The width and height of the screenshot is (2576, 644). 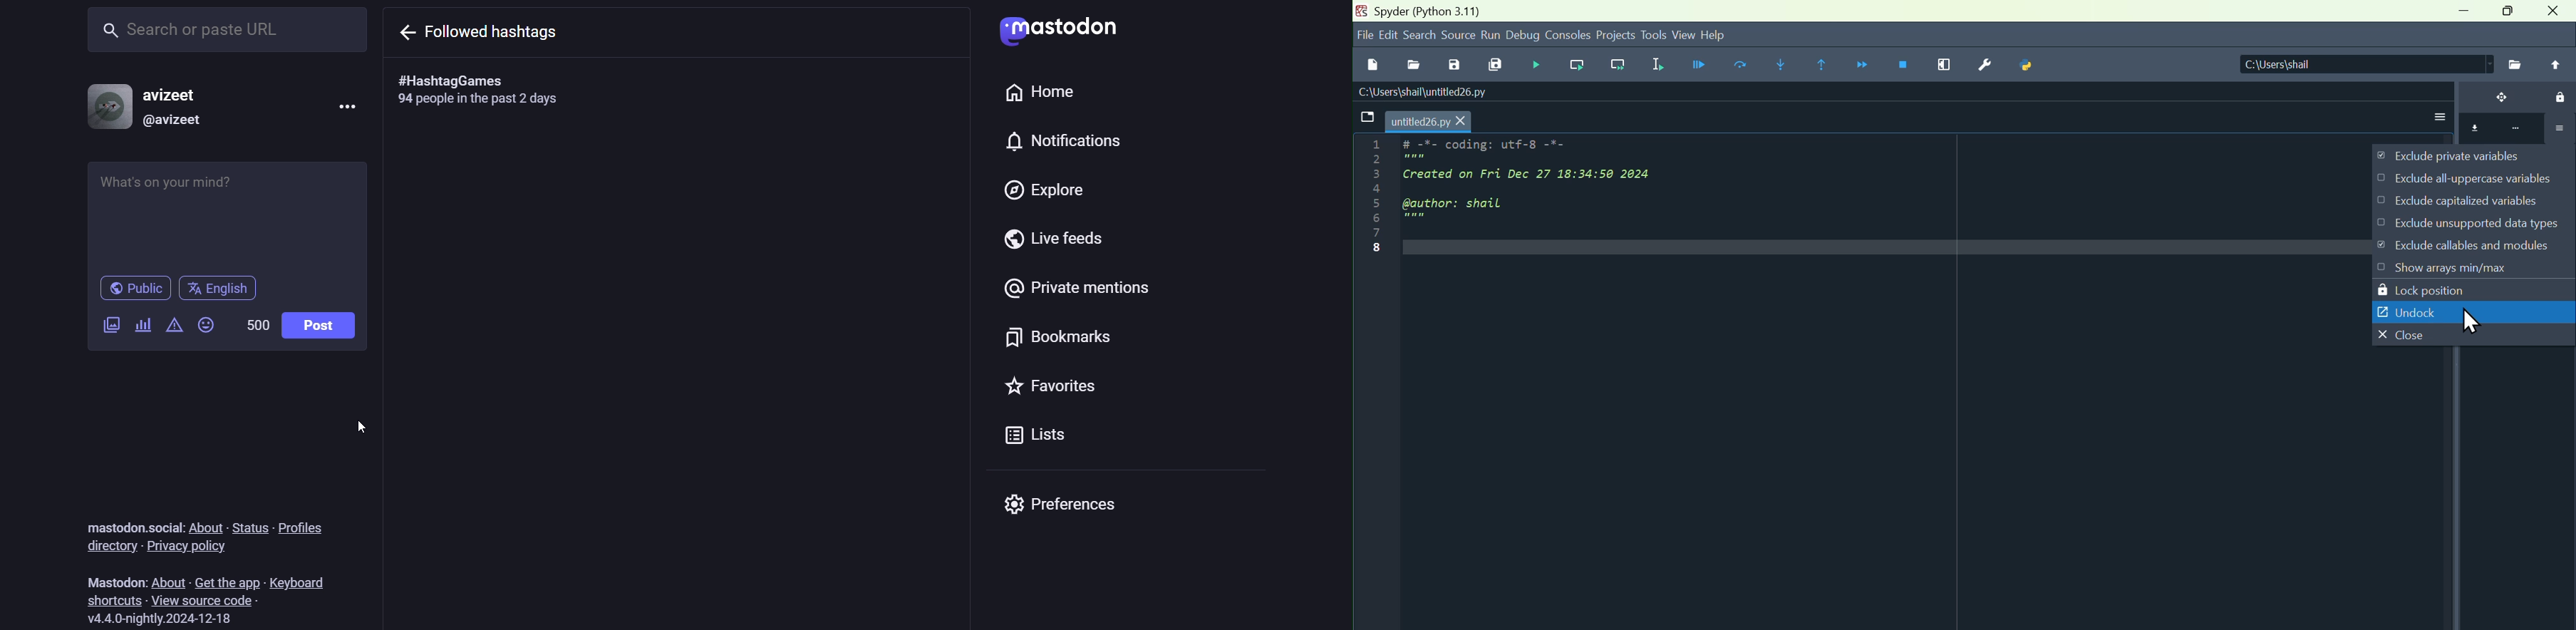 I want to click on tools, so click(x=1654, y=34).